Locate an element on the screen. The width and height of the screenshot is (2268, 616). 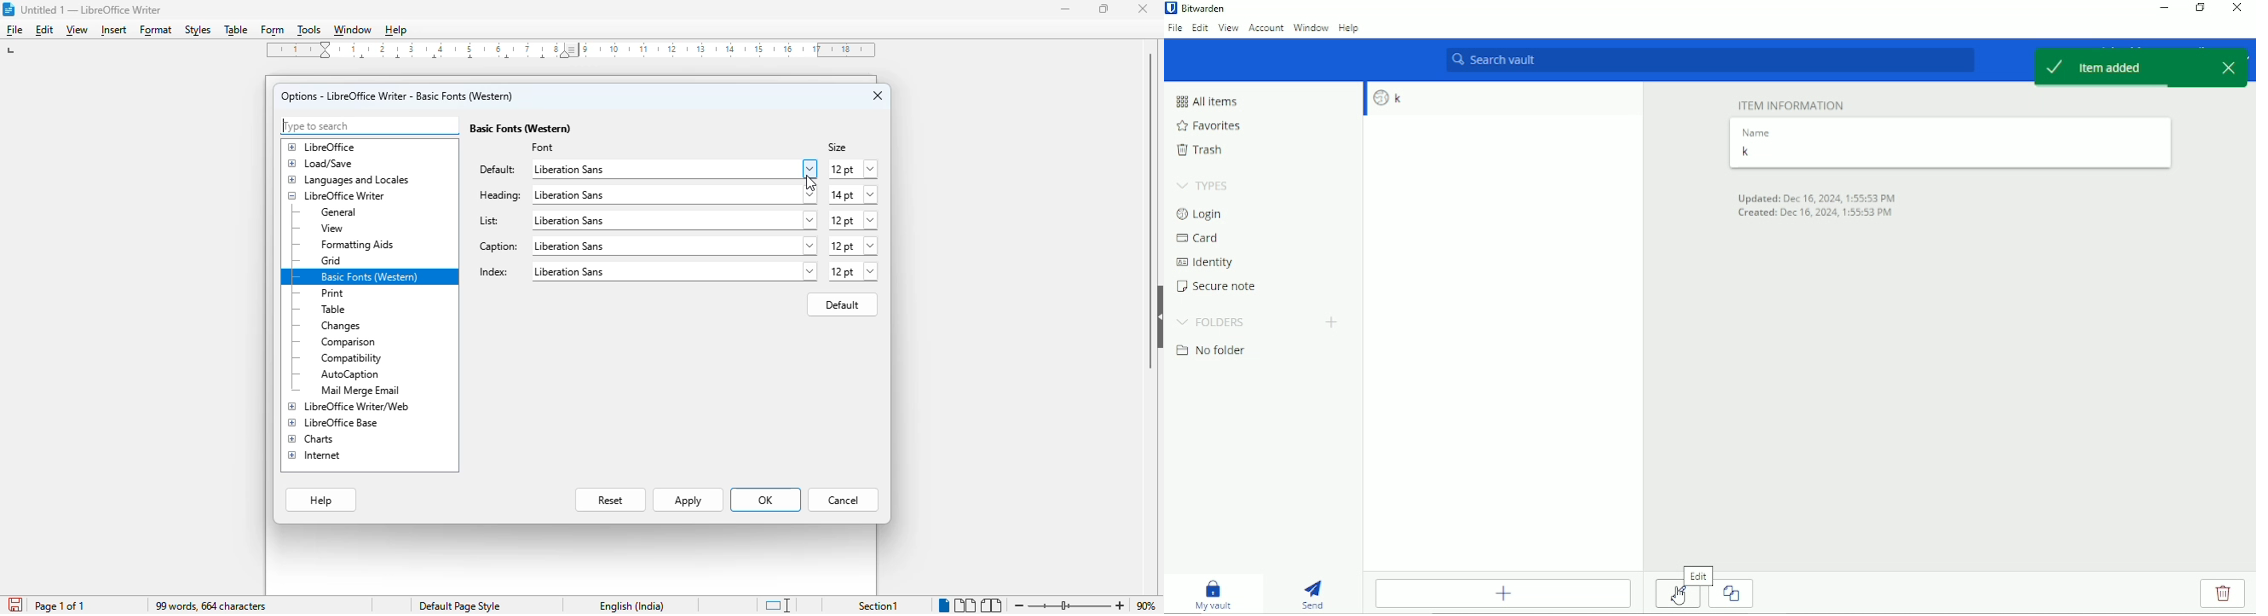
Edit is located at coordinates (1677, 597).